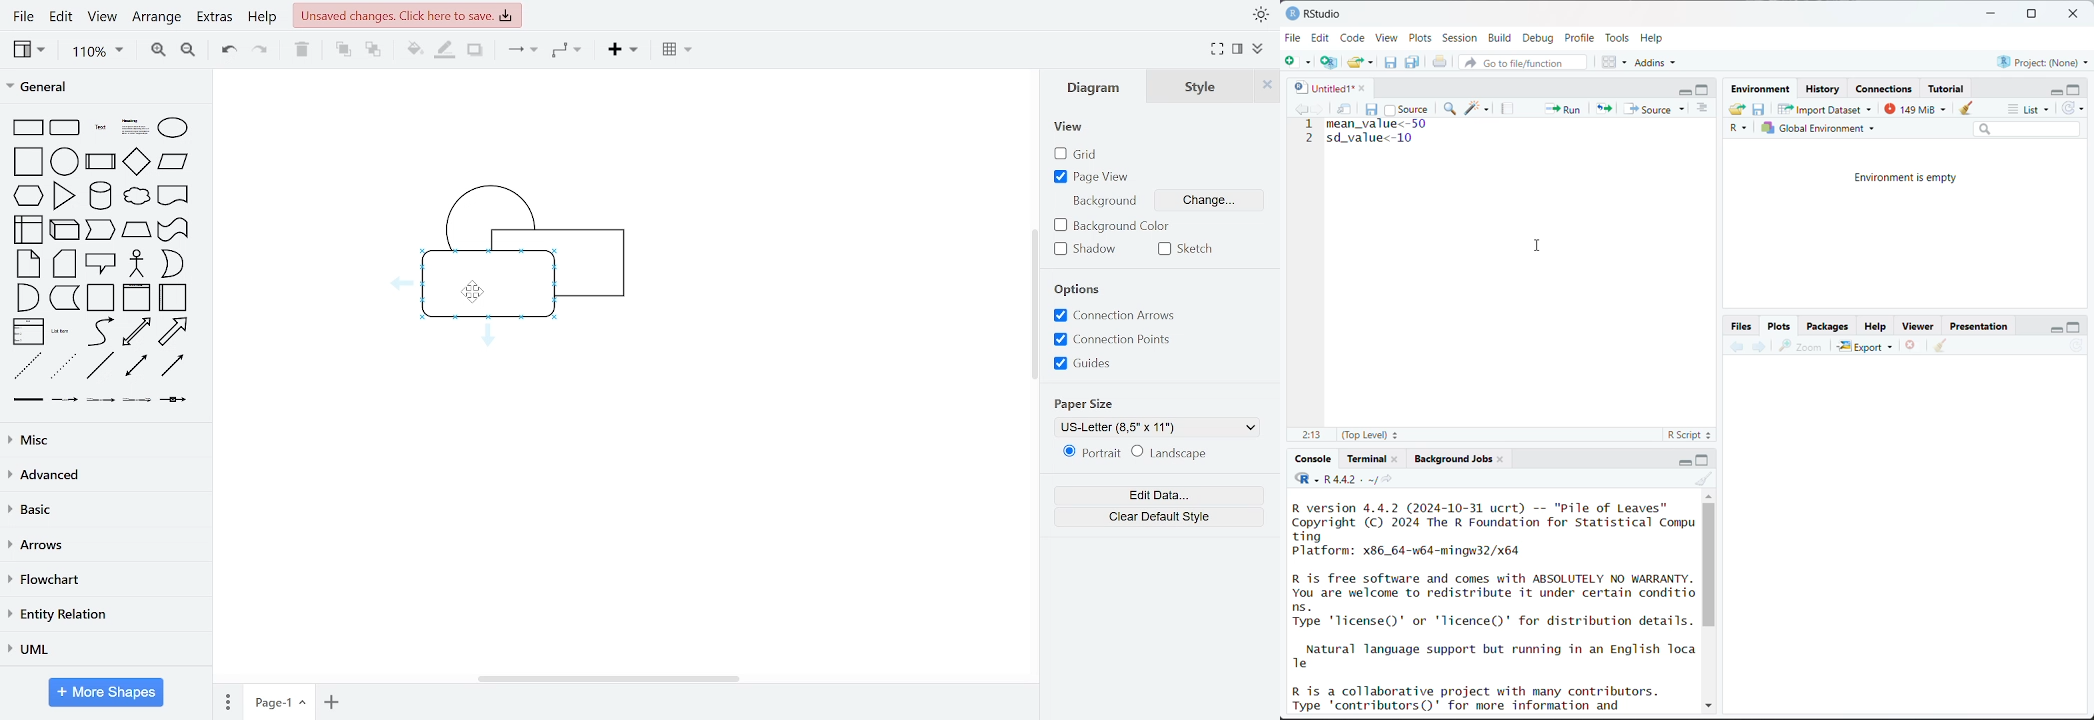 The image size is (2100, 728). I want to click on dashed line, so click(27, 366).